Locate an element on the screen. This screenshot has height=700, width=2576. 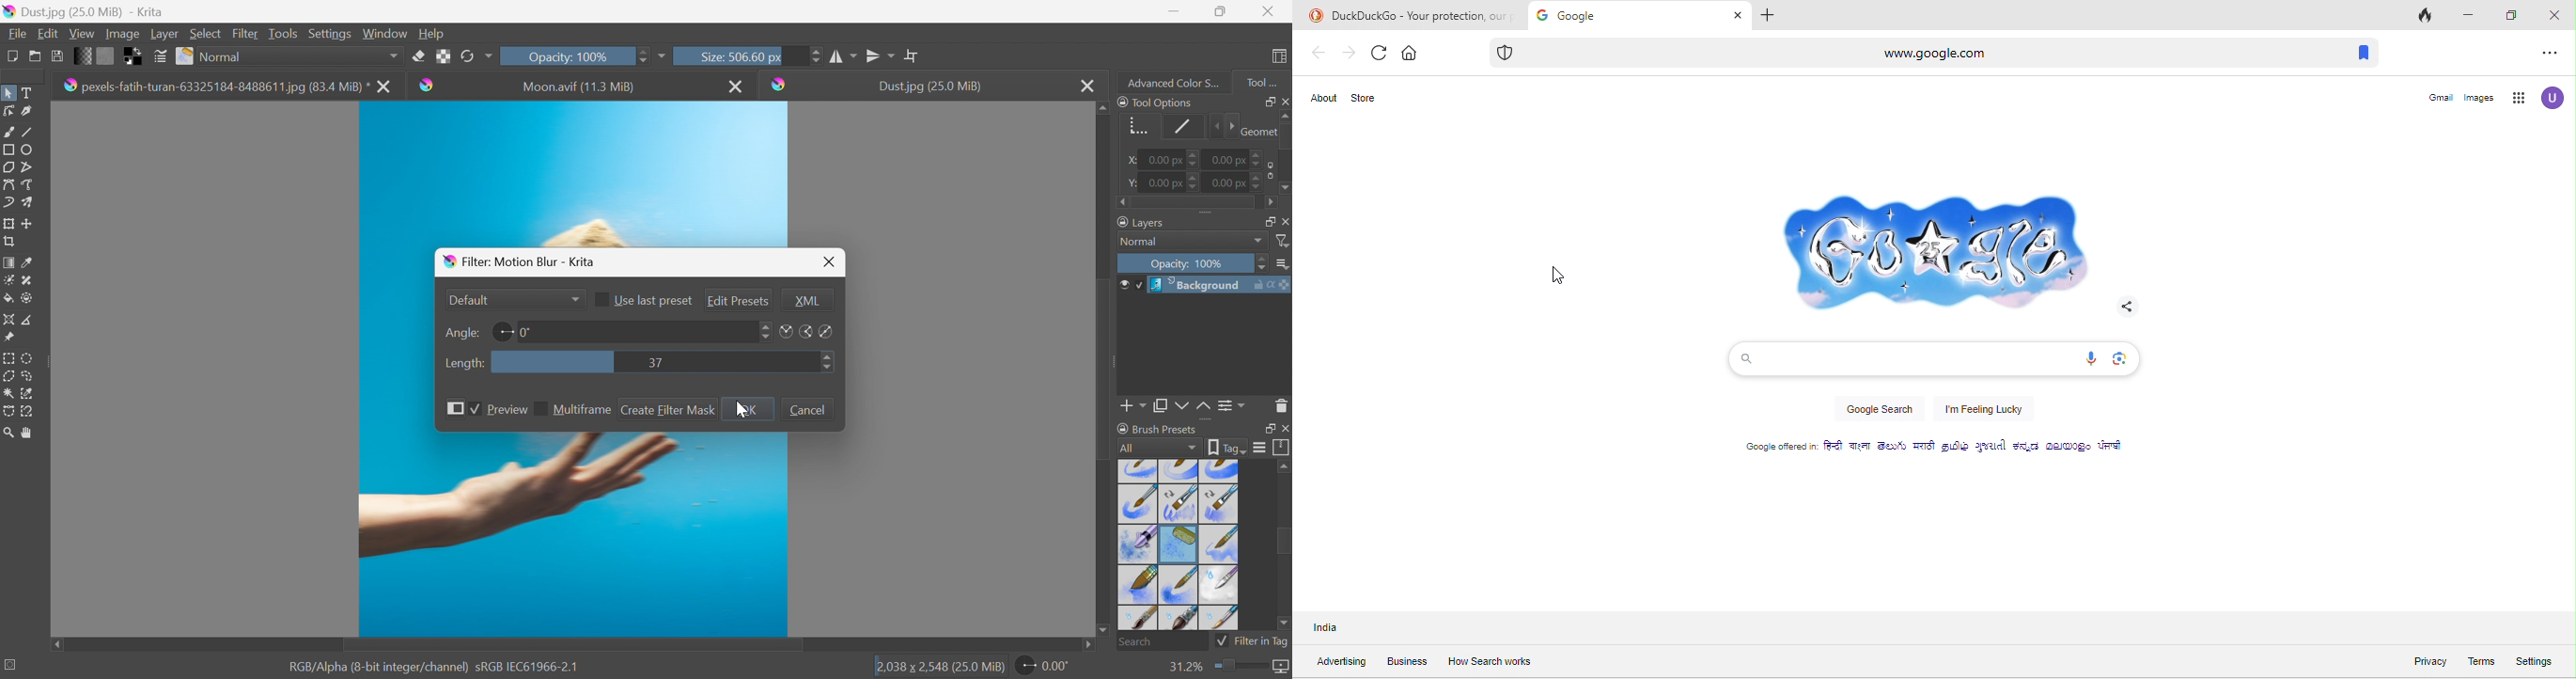
selection tool is located at coordinates (31, 392).